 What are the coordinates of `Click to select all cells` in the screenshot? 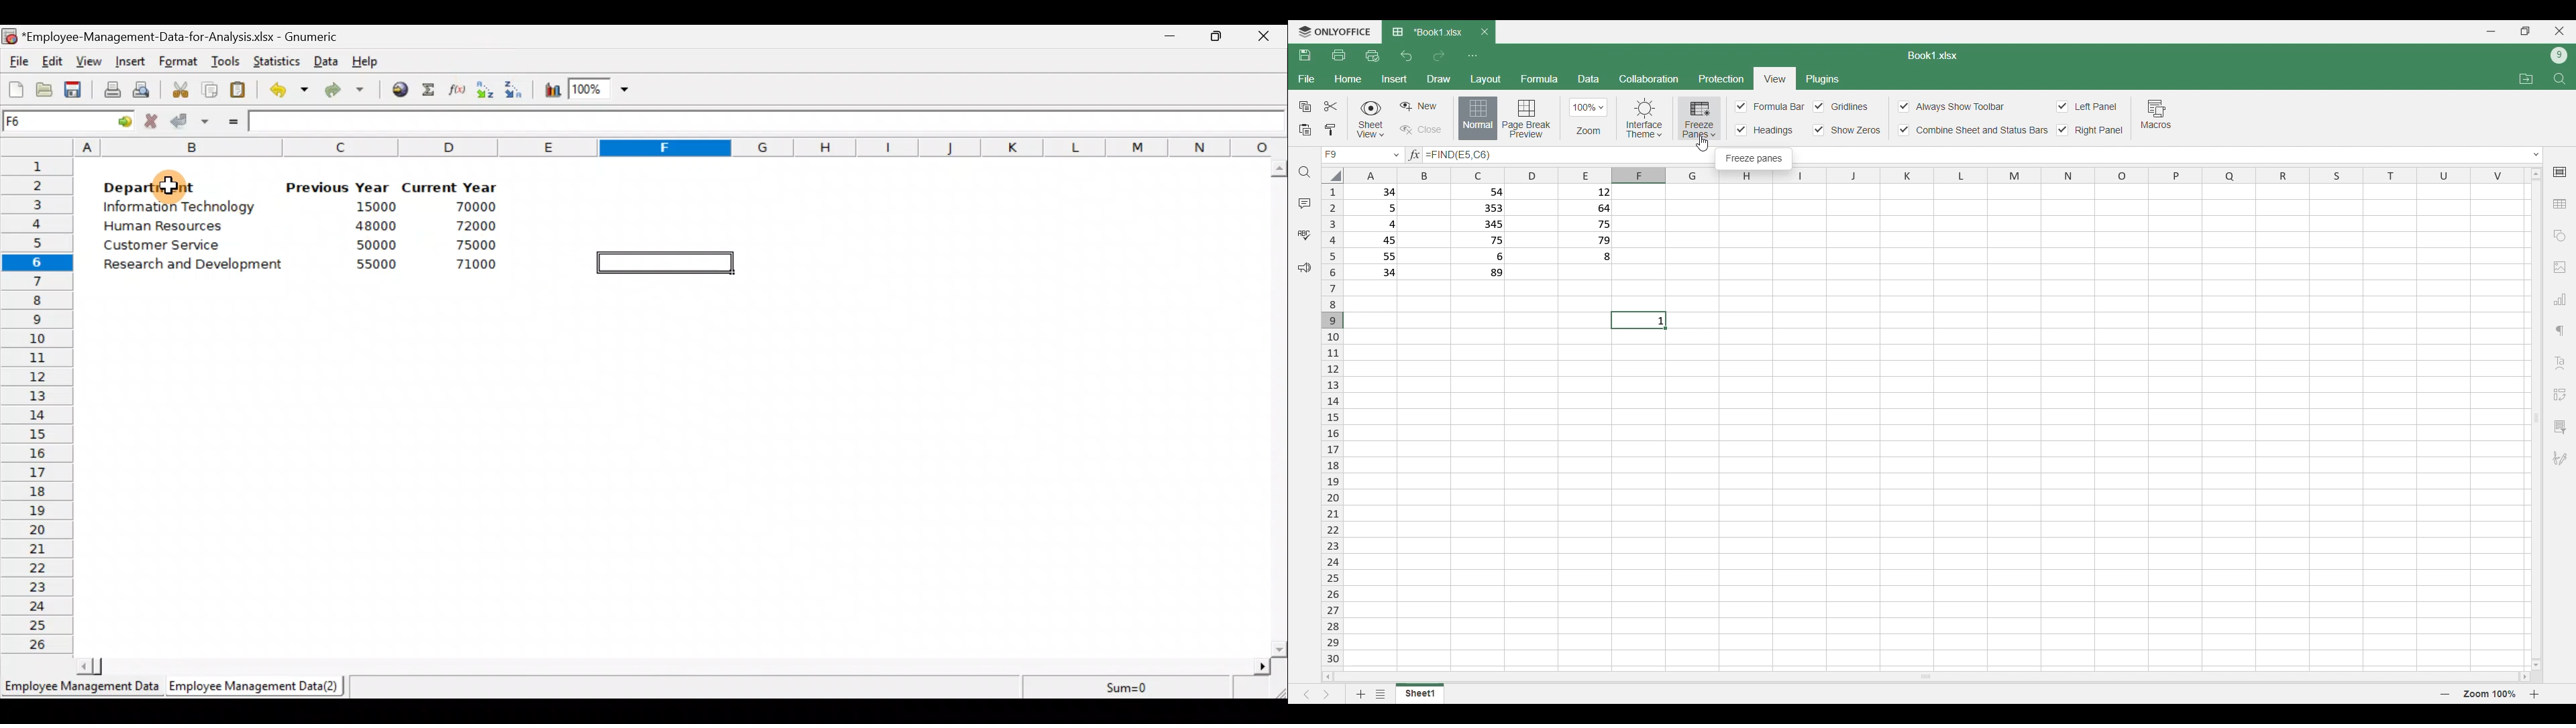 It's located at (1332, 176).